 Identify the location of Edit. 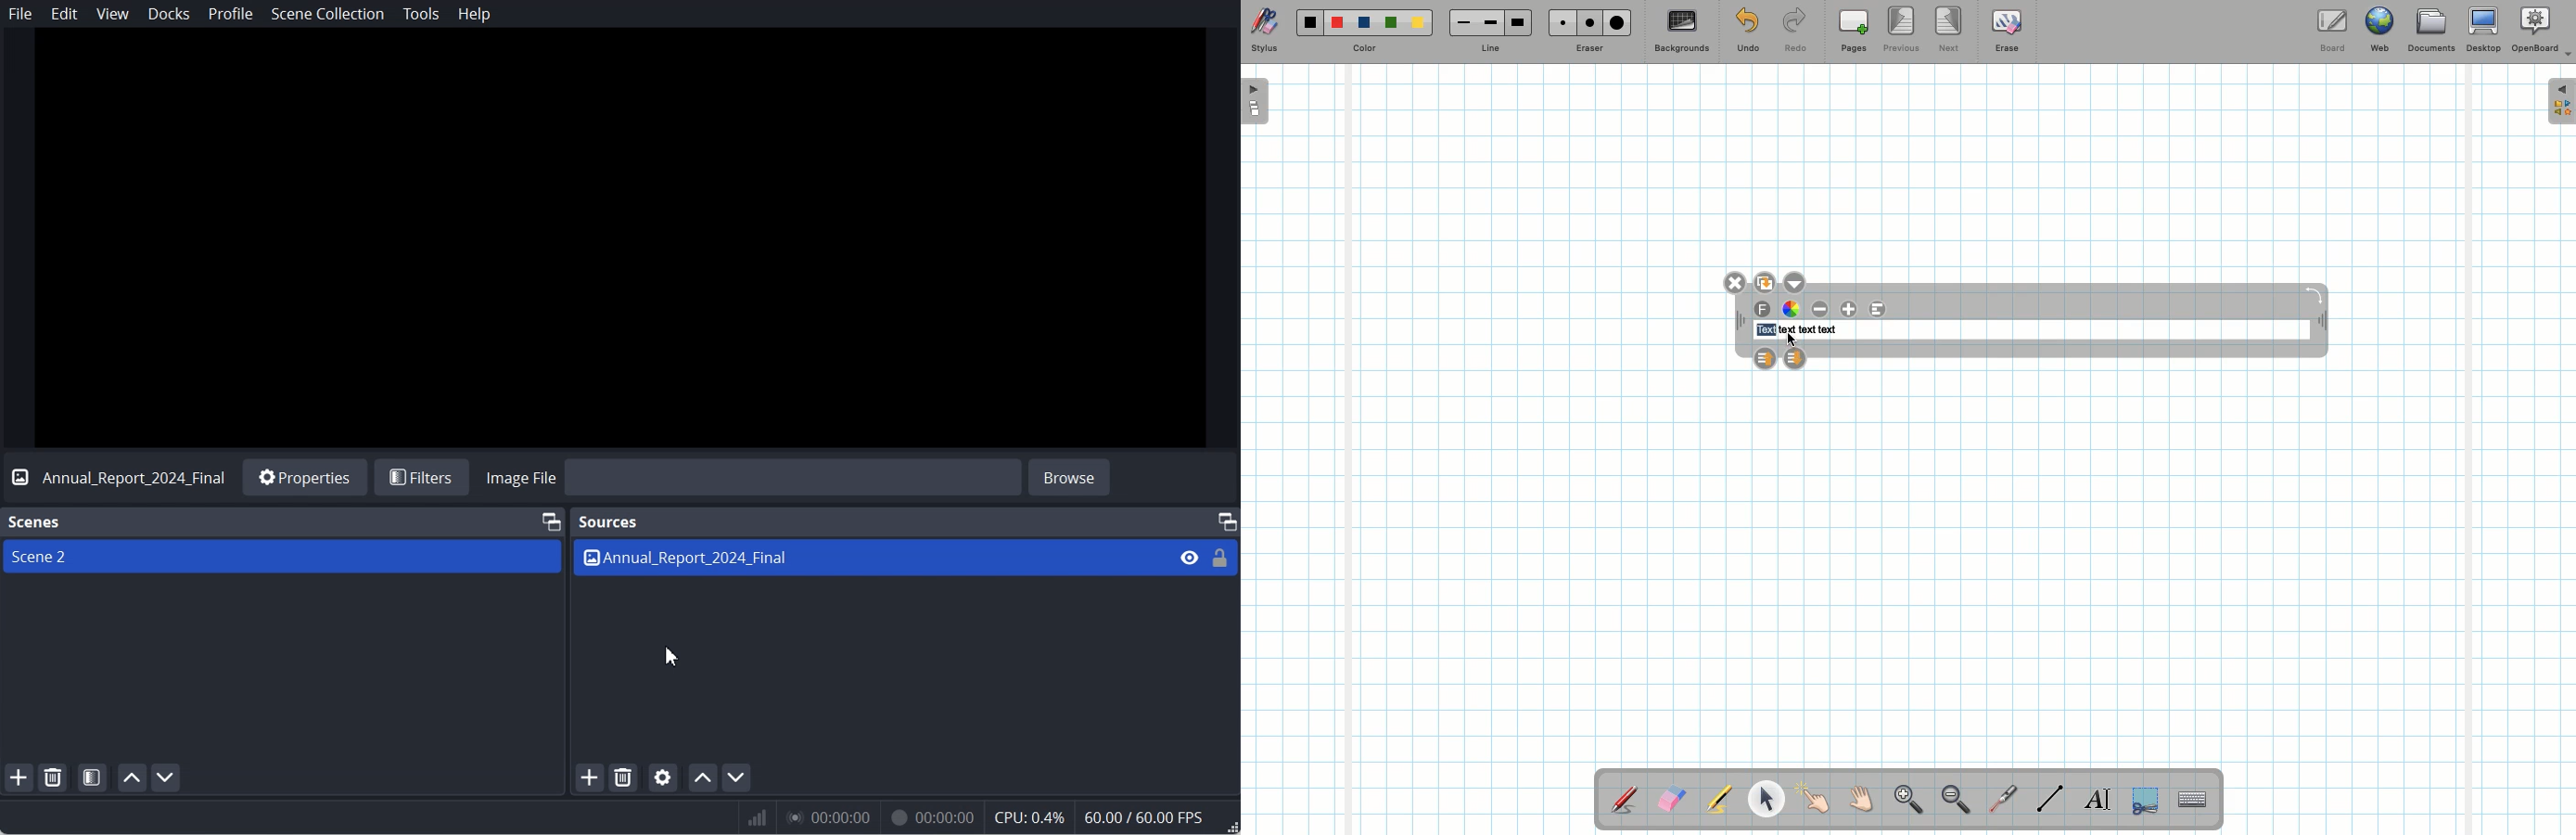
(65, 14).